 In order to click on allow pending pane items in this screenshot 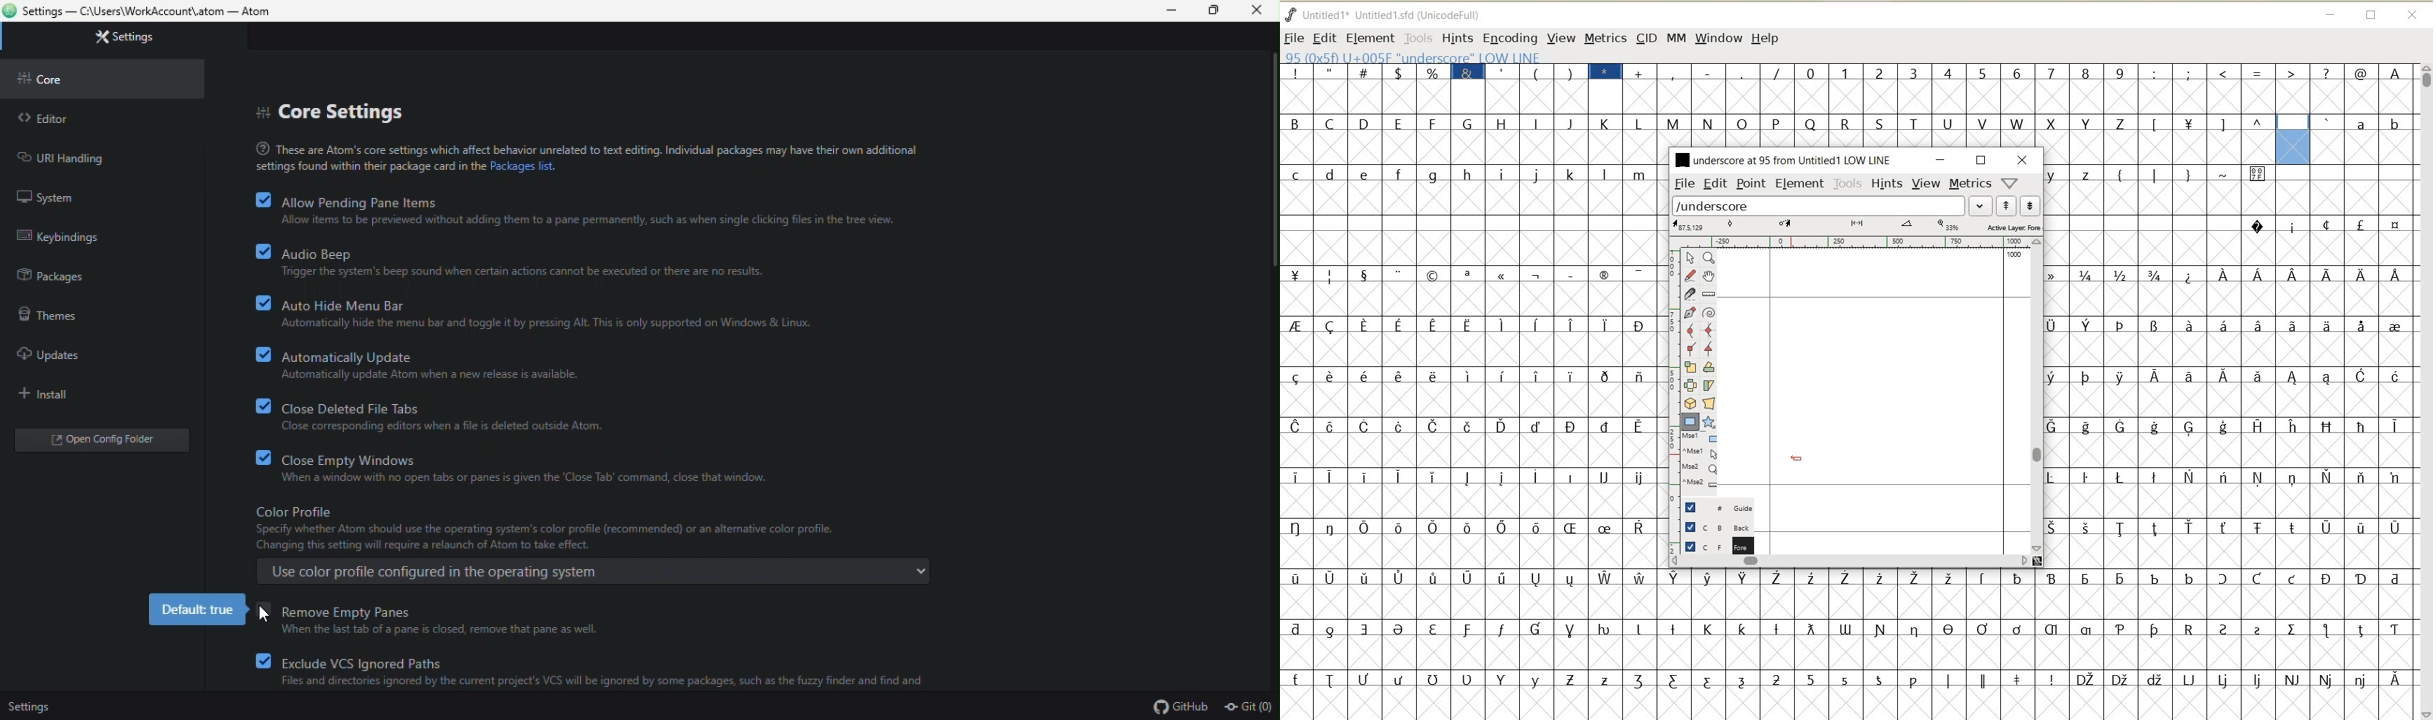, I will do `click(592, 211)`.